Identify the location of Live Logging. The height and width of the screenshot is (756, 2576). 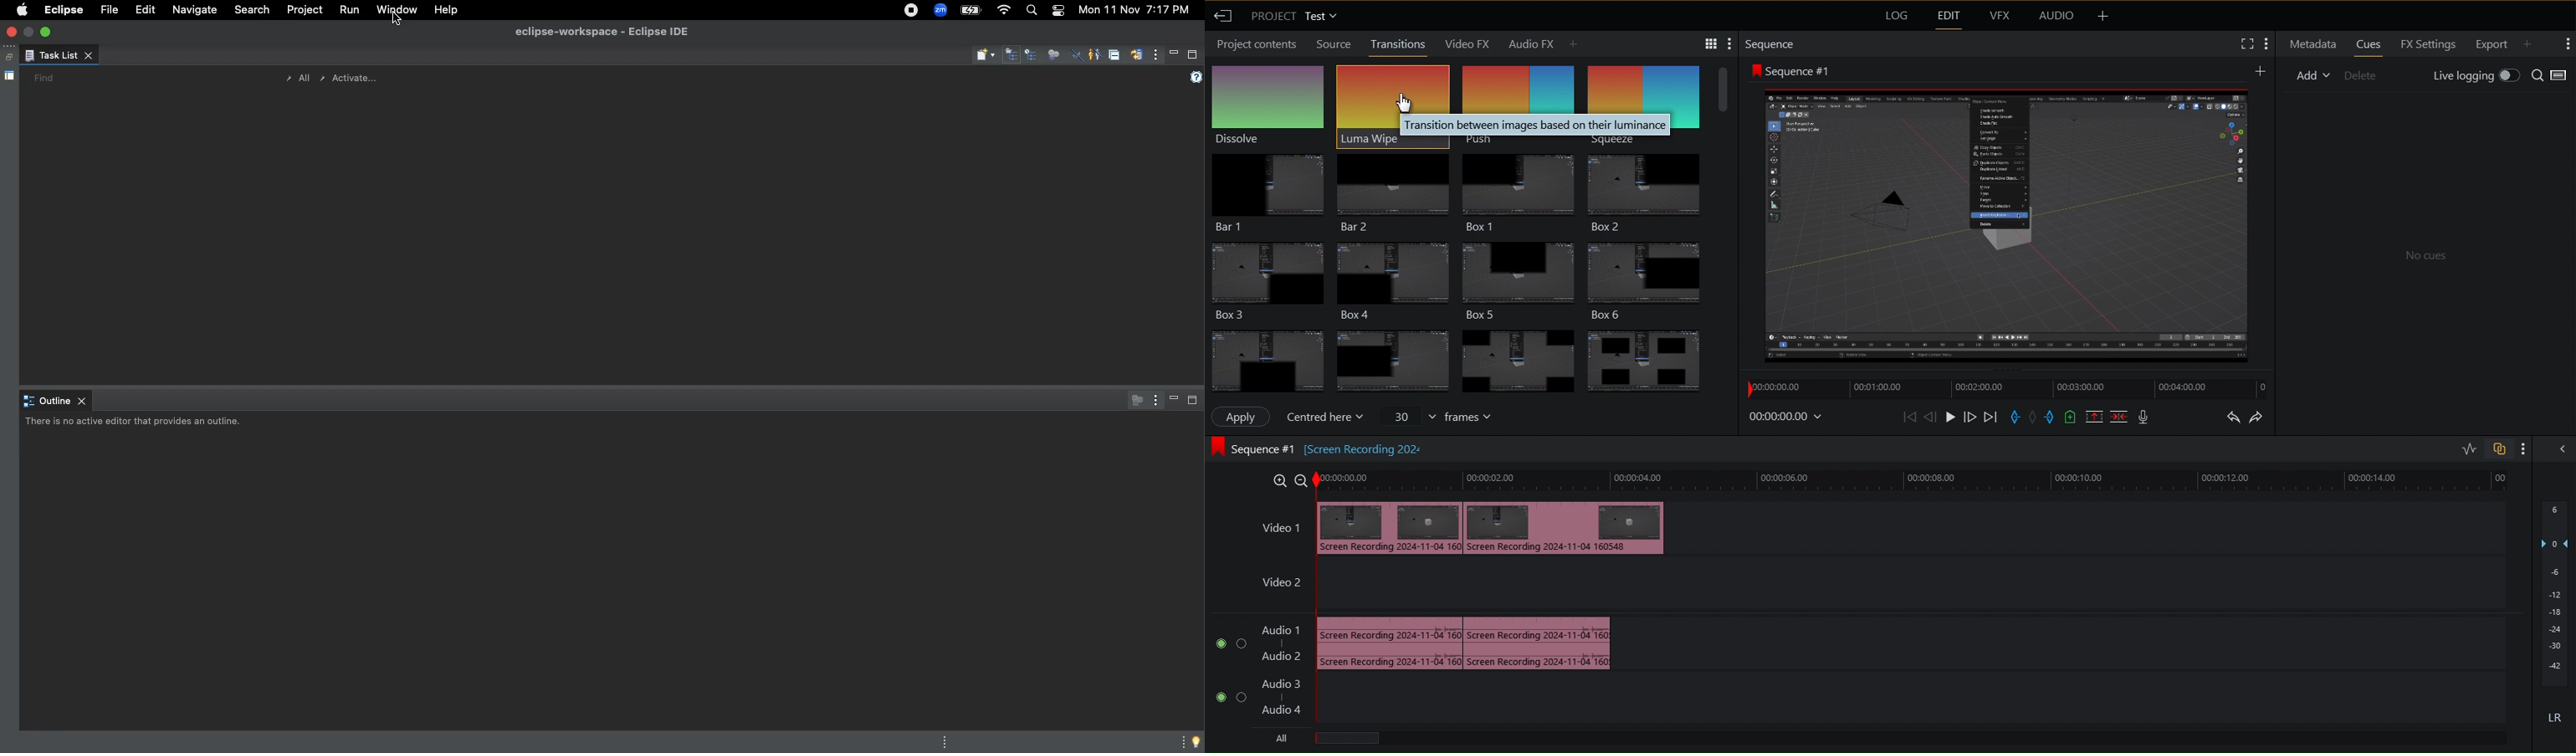
(2476, 74).